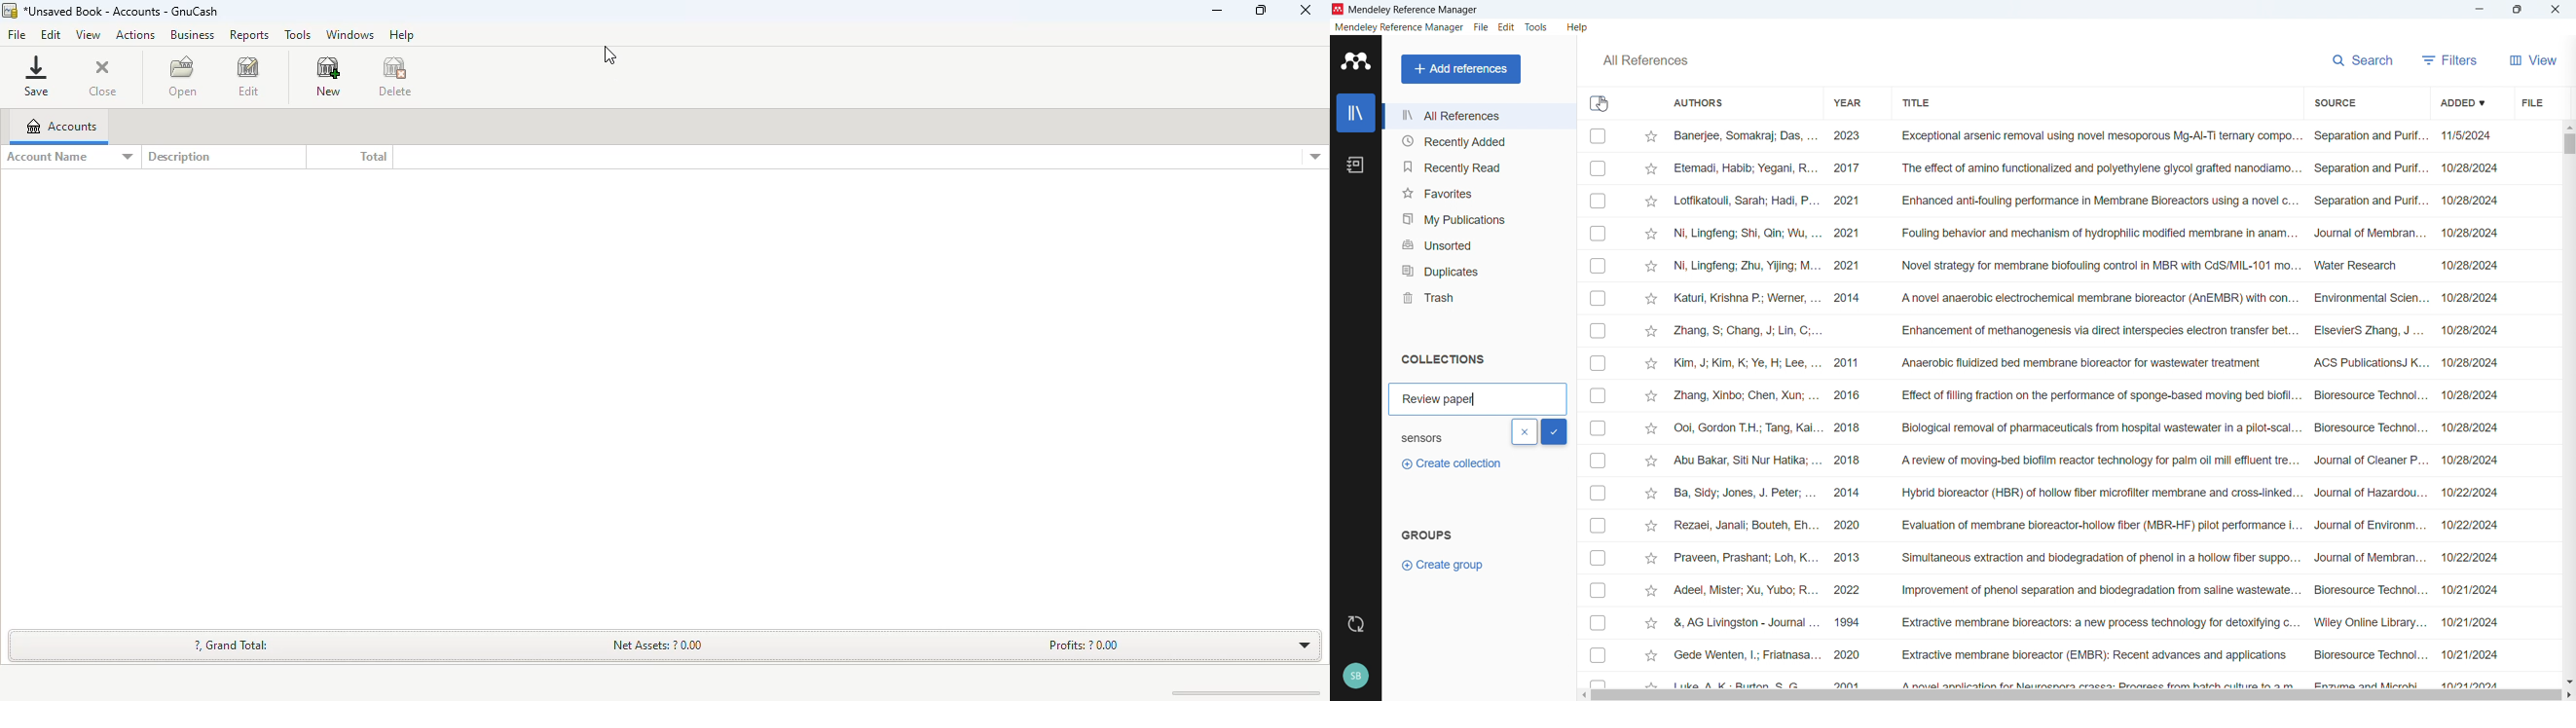 The width and height of the screenshot is (2576, 728). What do you see at coordinates (1450, 464) in the screenshot?
I see `Create collection ` at bounding box center [1450, 464].